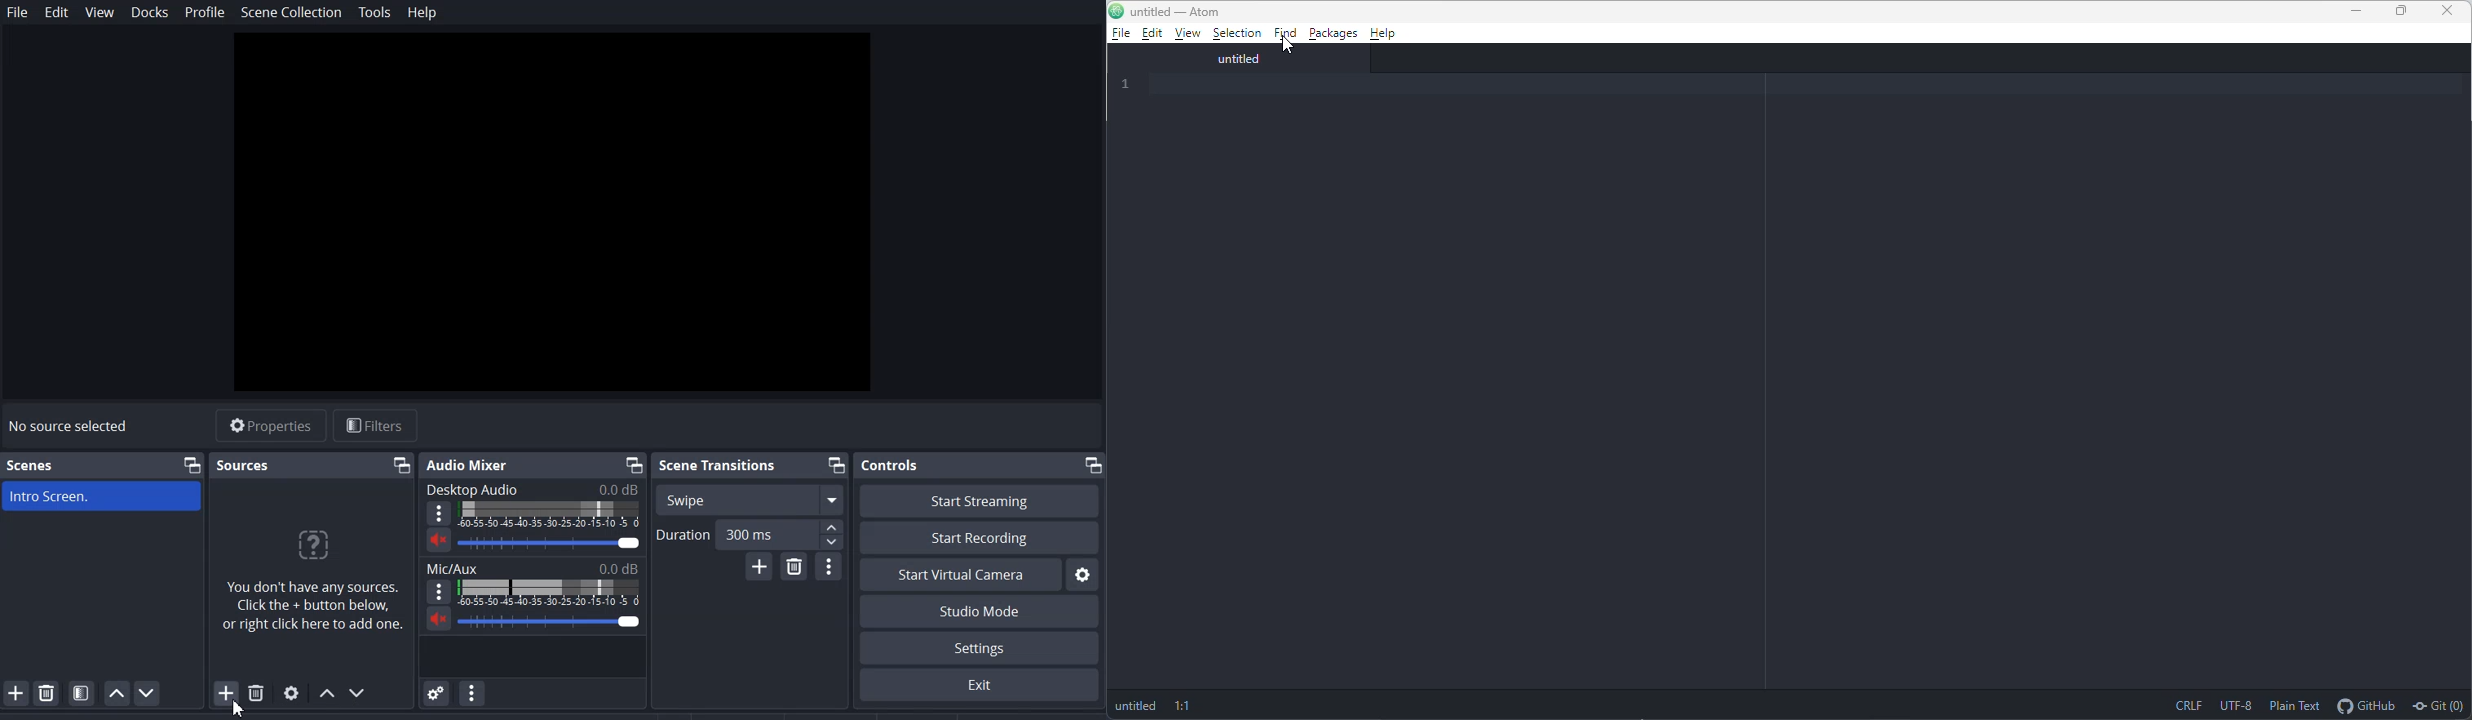 The image size is (2492, 728). I want to click on Help, so click(421, 13).